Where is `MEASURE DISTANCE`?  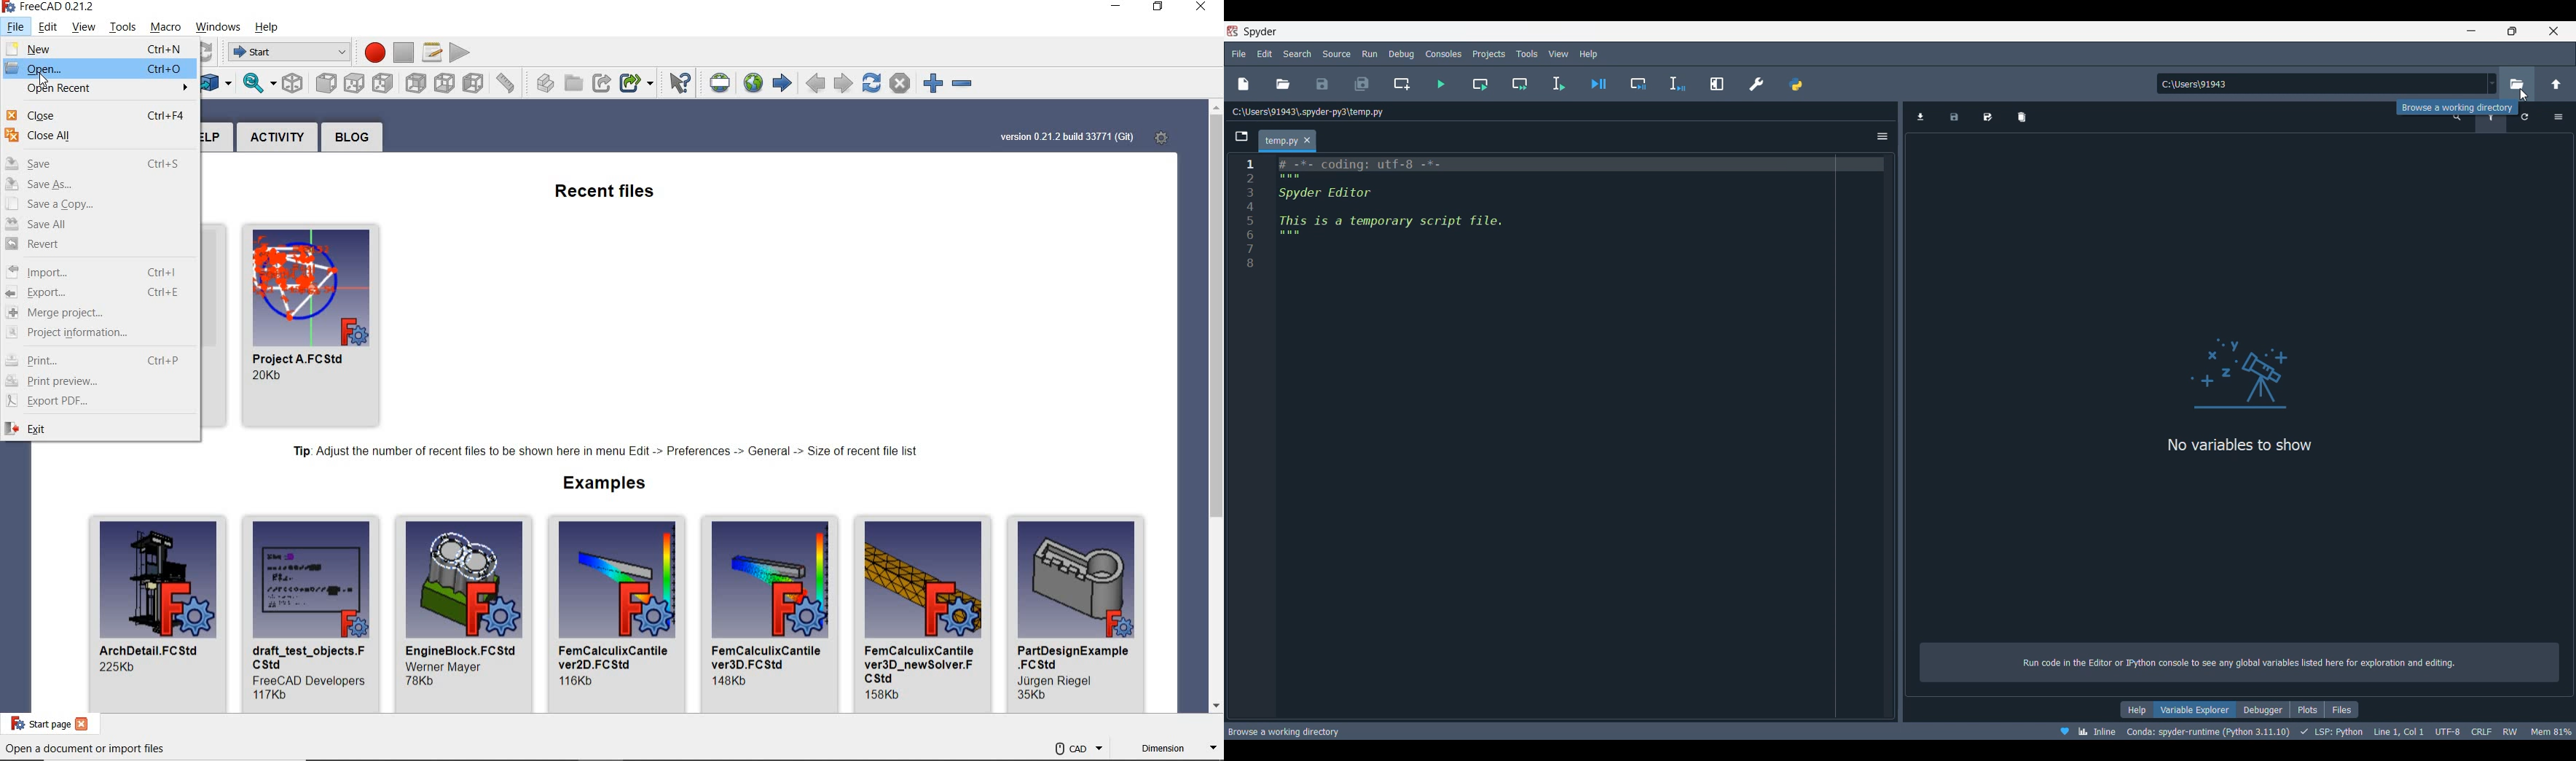
MEASURE DISTANCE is located at coordinates (508, 82).